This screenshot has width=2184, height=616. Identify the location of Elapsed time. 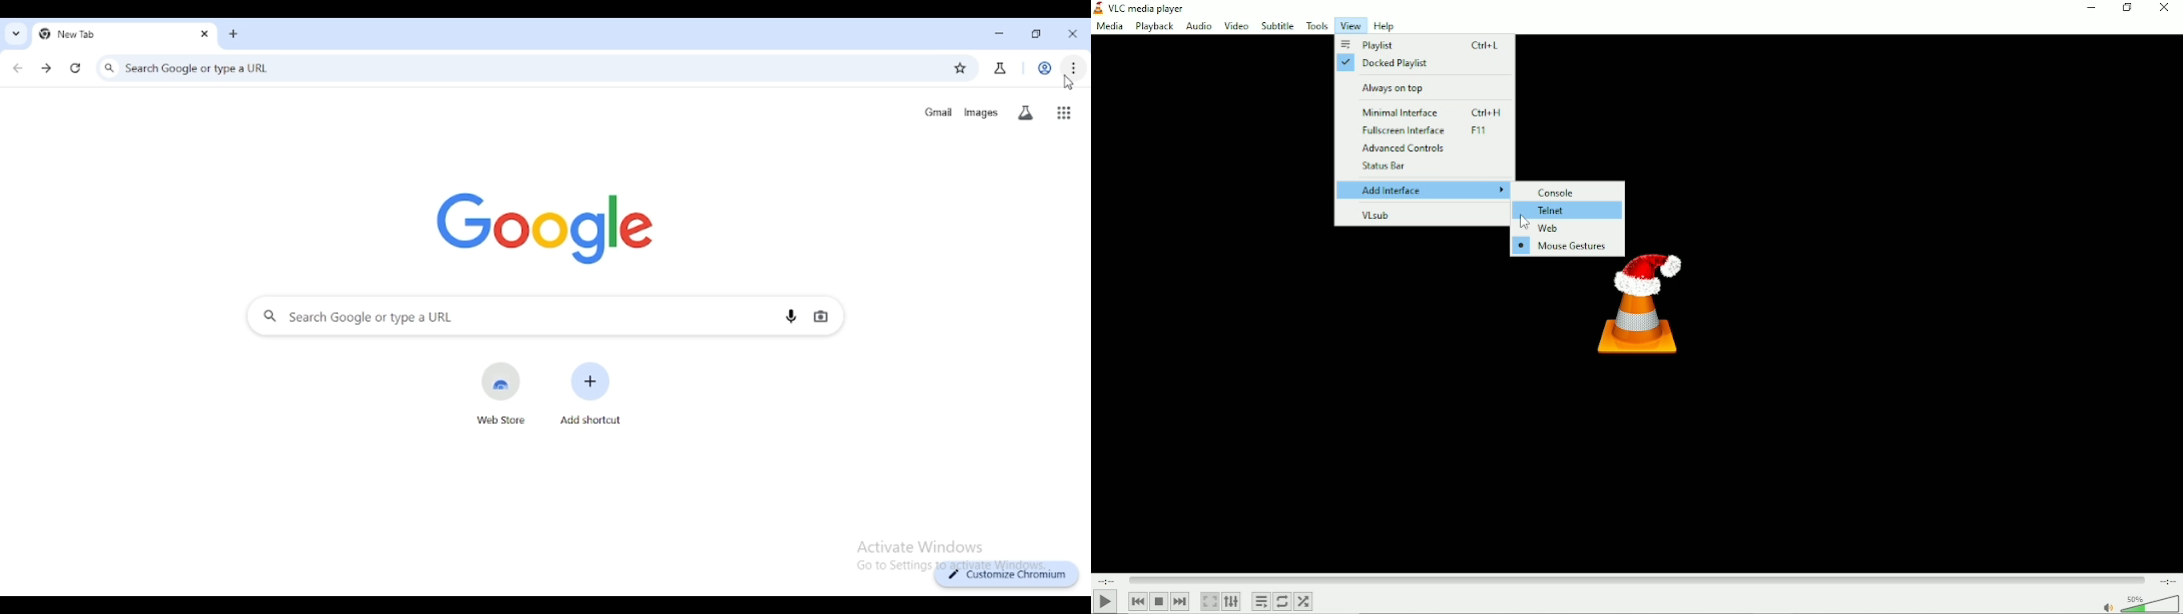
(1104, 580).